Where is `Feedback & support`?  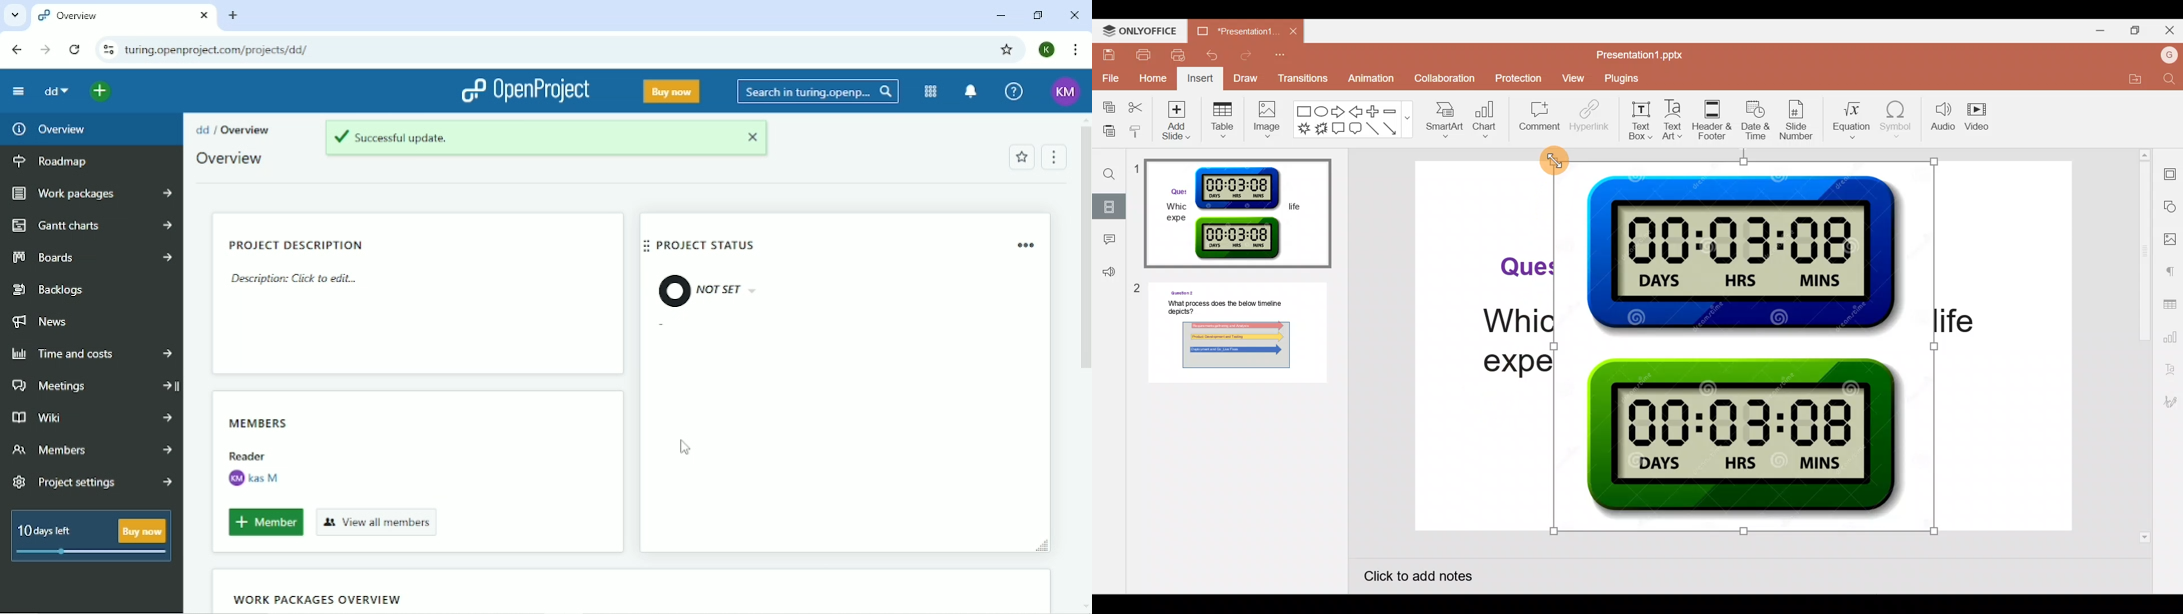 Feedback & support is located at coordinates (1105, 273).